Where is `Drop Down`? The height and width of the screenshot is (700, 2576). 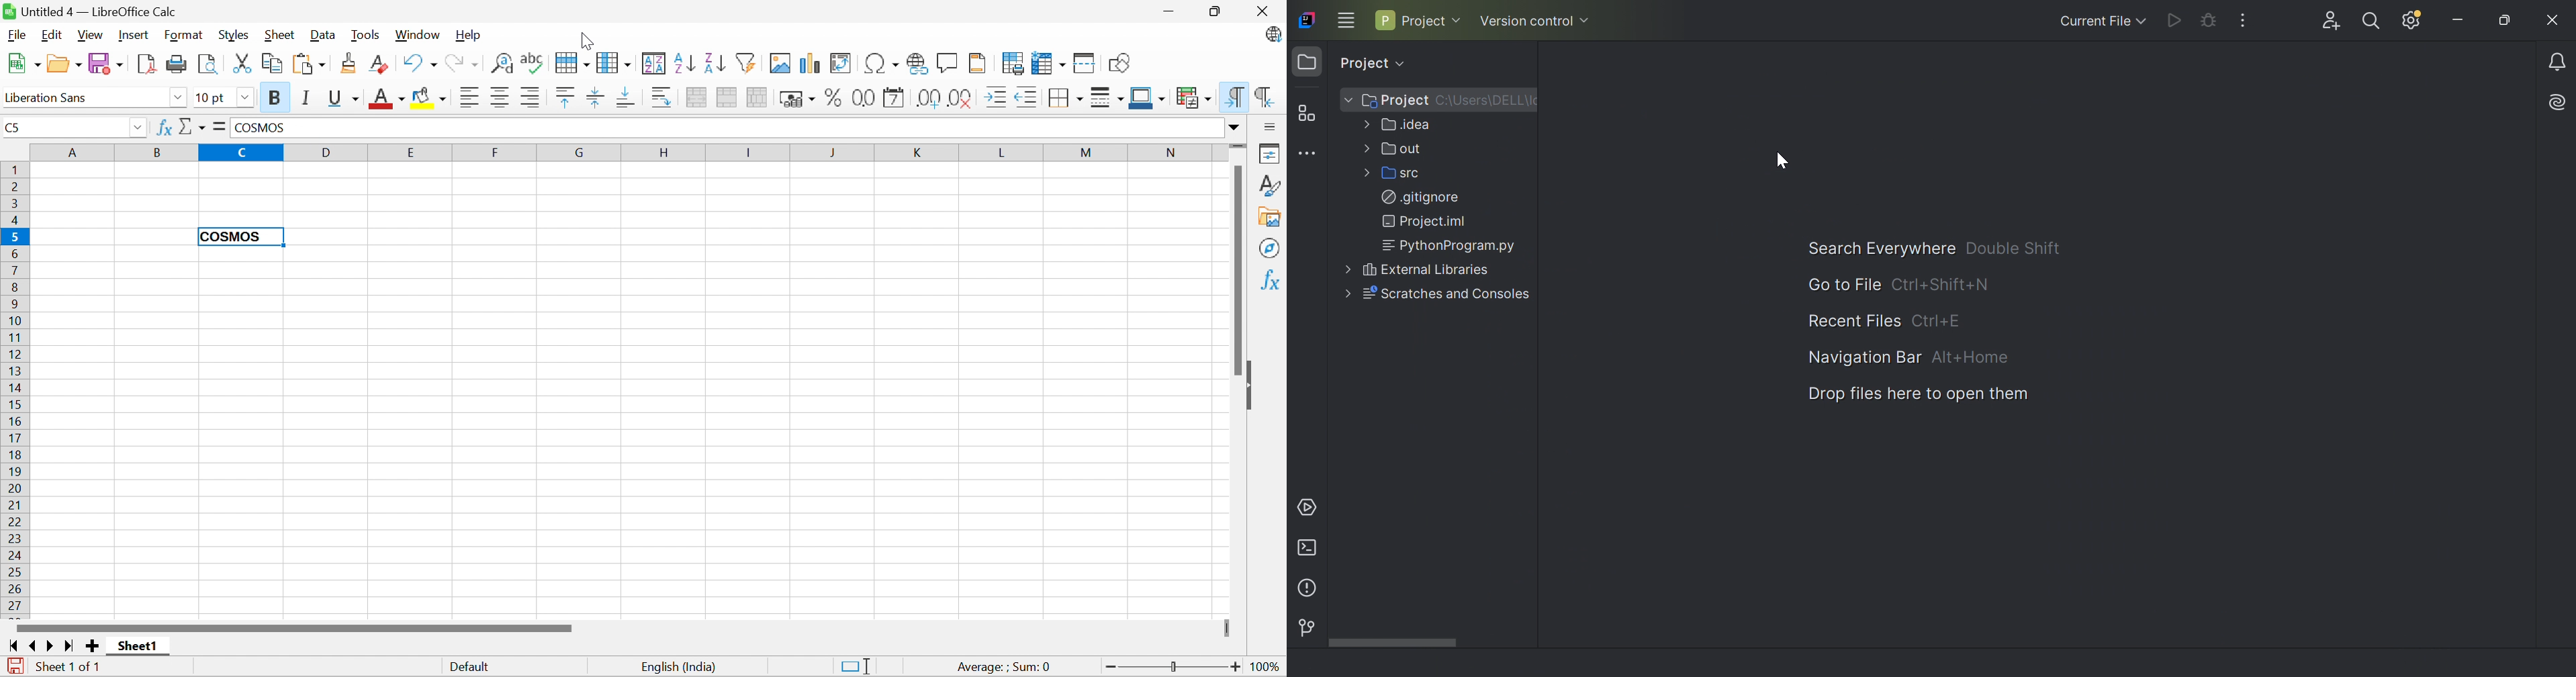 Drop Down is located at coordinates (1236, 128).